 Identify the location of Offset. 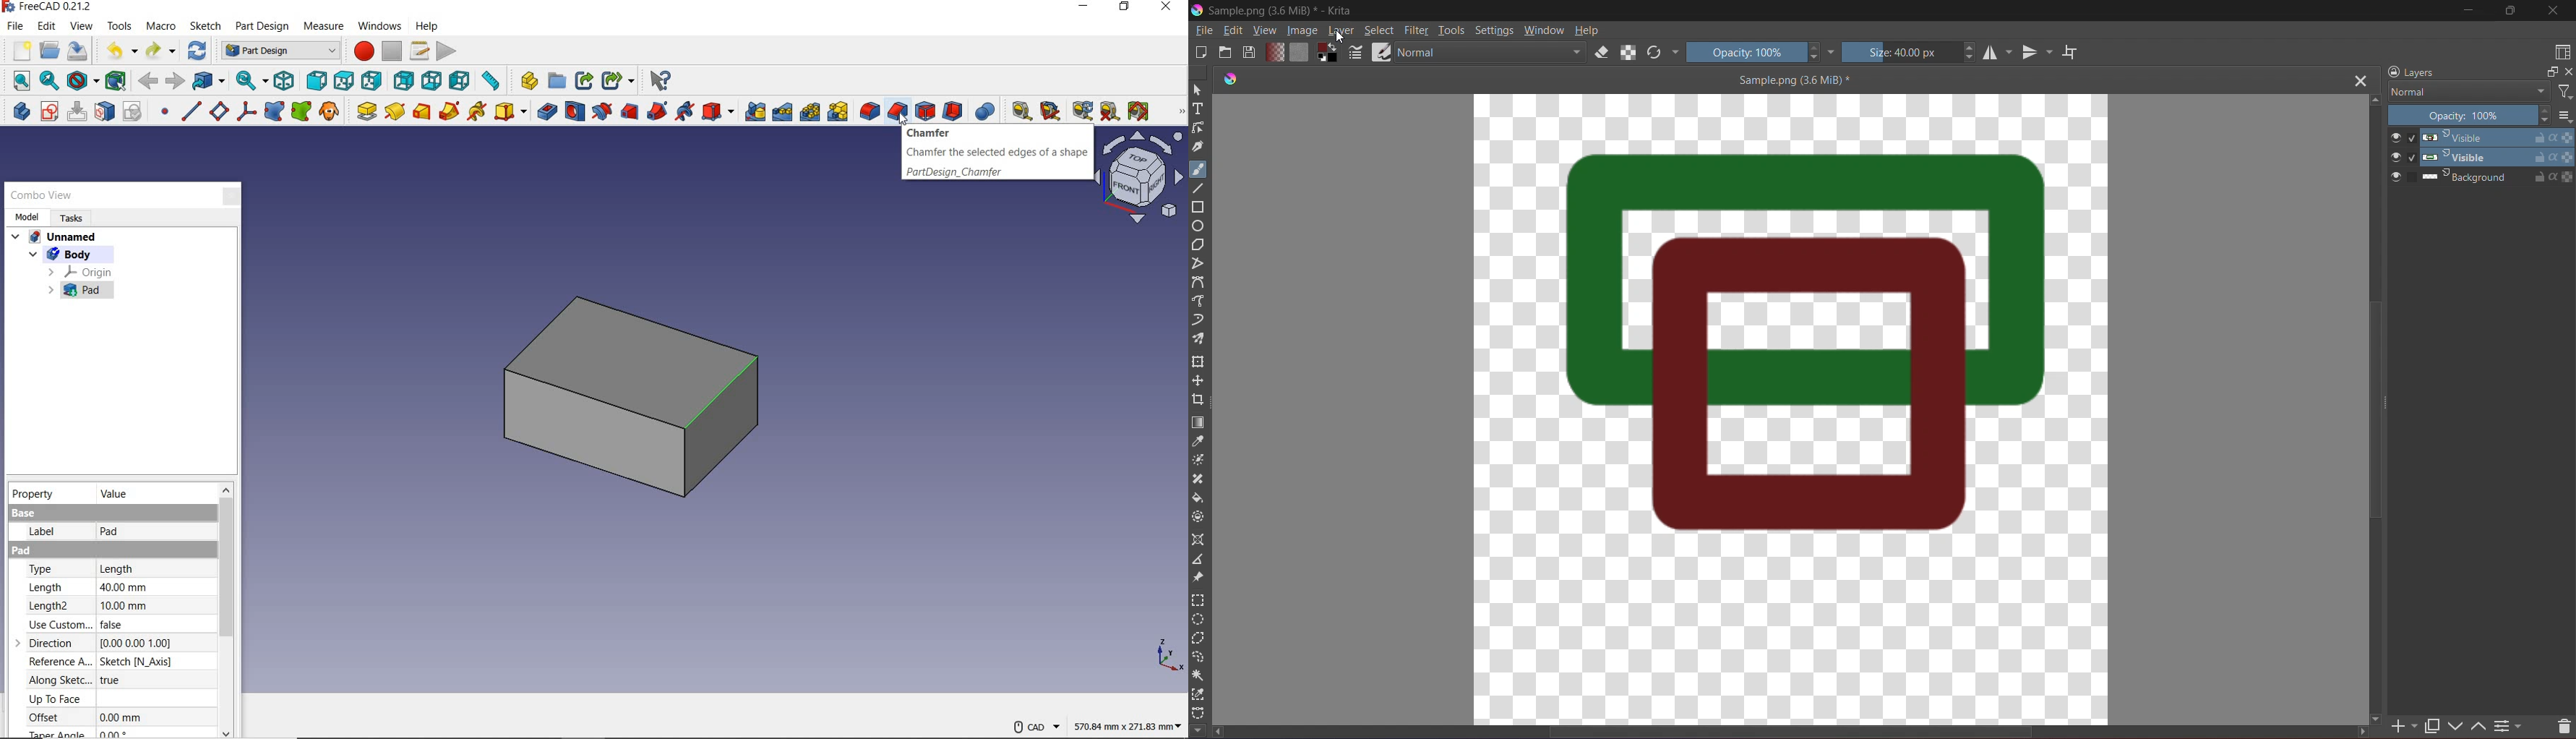
(51, 717).